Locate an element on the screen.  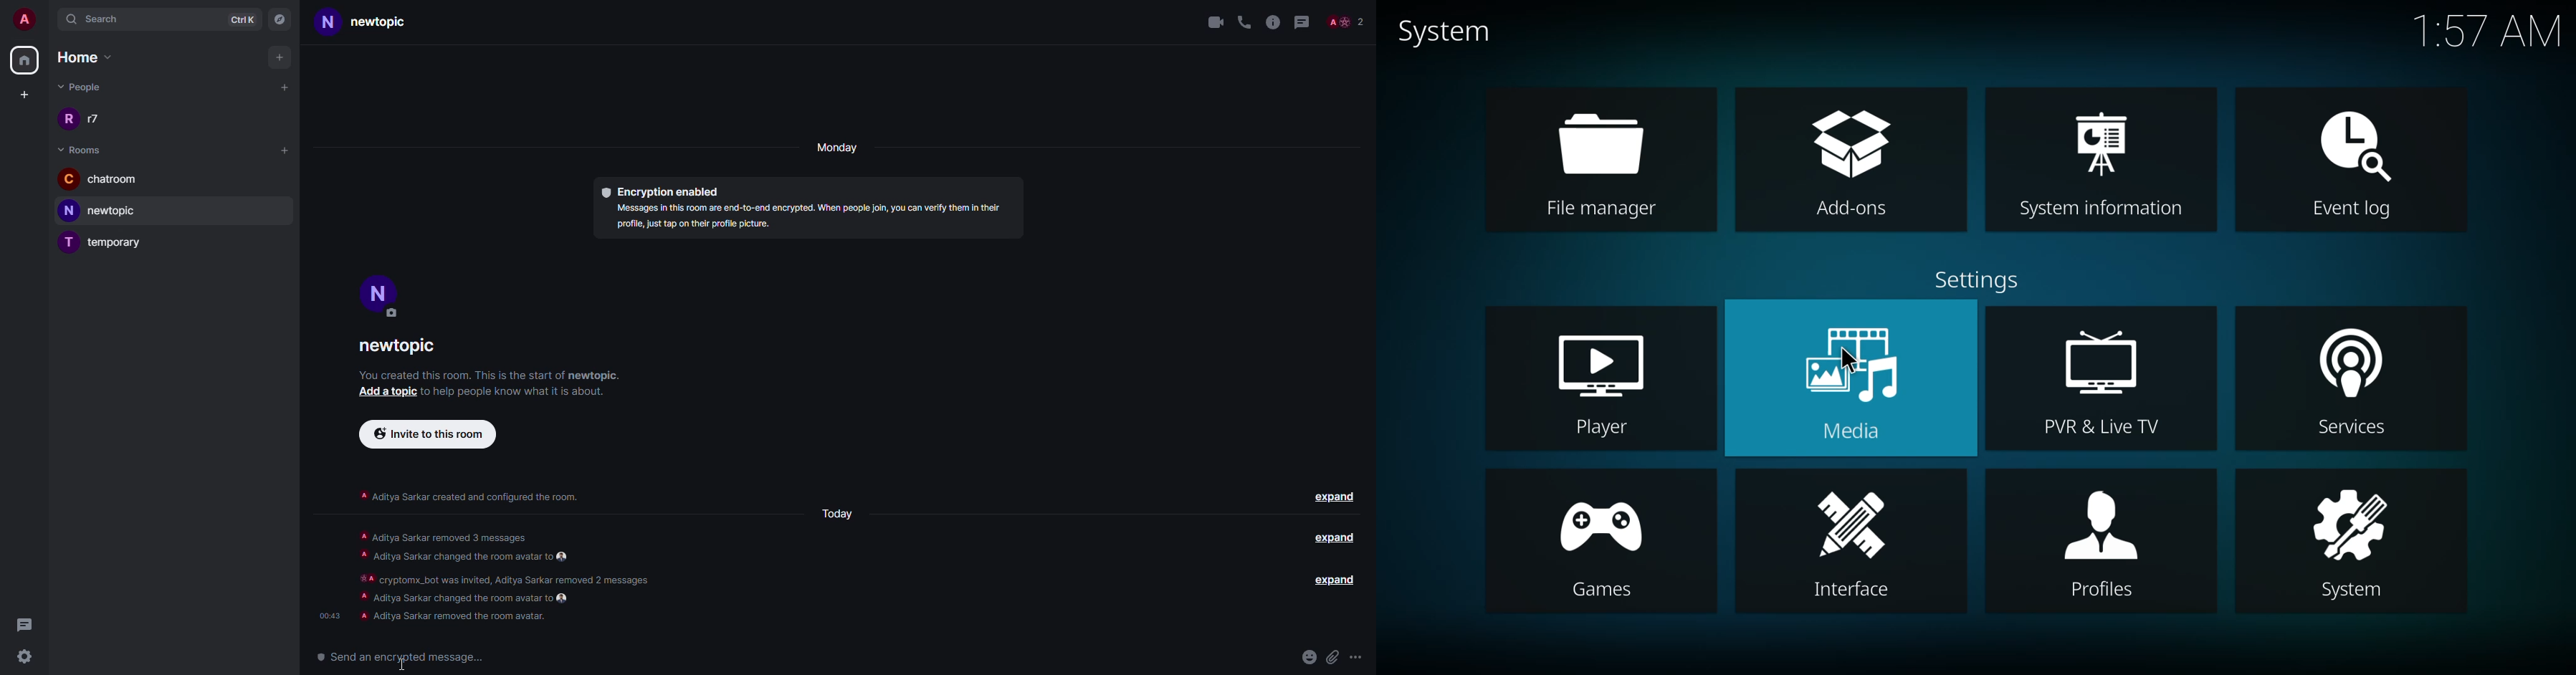
player is located at coordinates (1601, 380).